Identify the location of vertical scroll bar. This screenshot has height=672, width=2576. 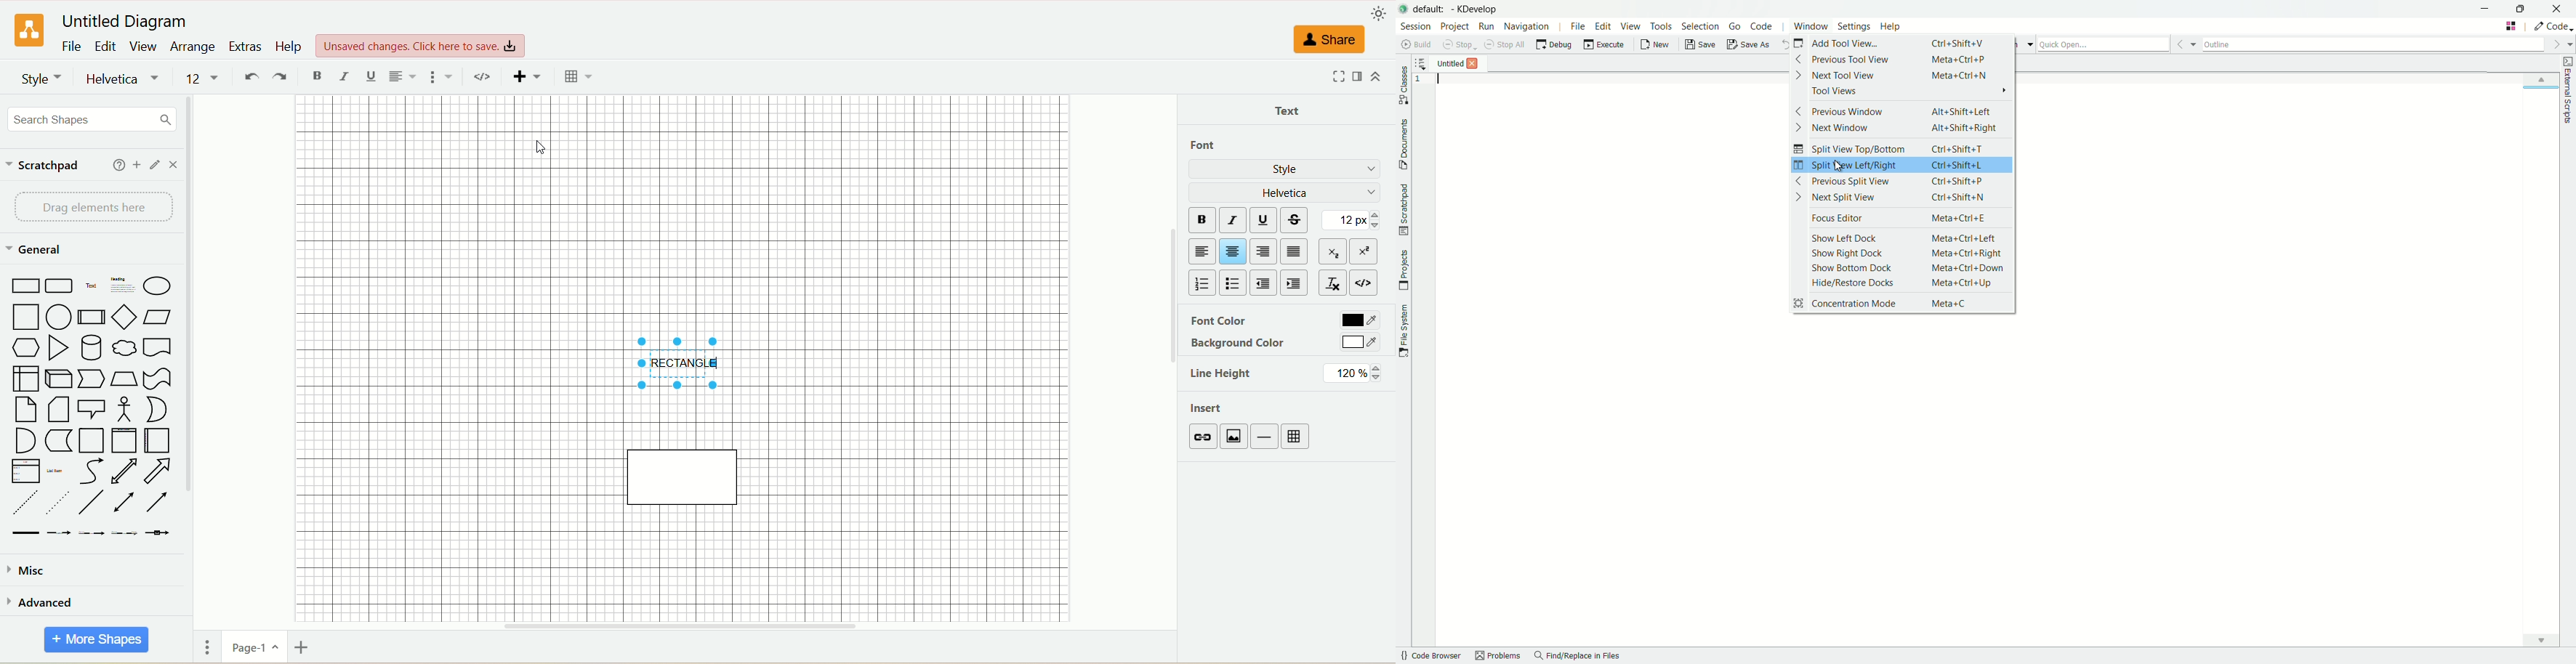
(198, 355).